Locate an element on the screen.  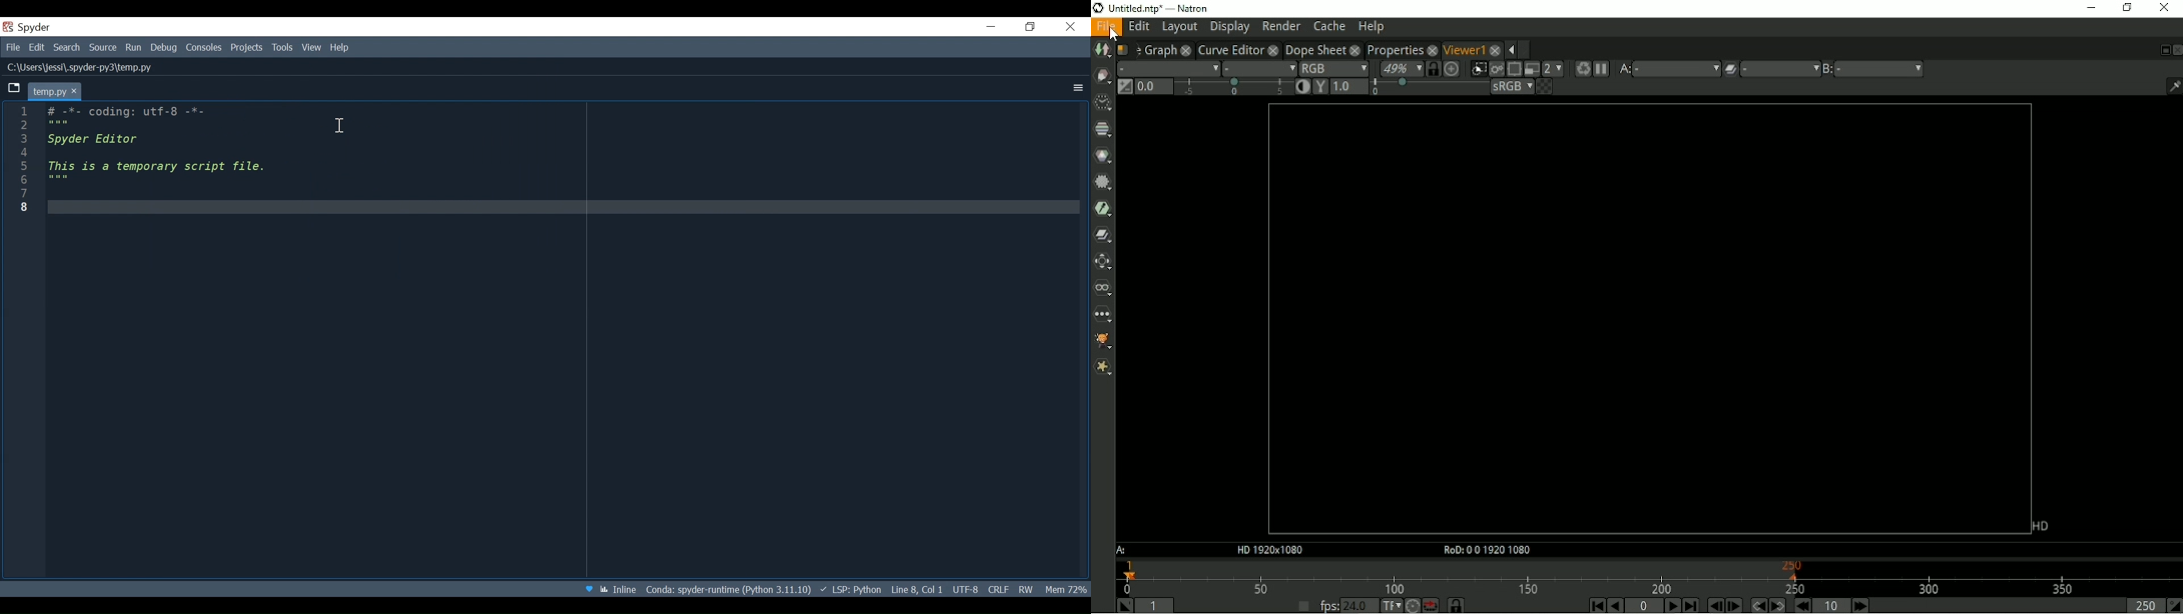
Viewer1 is located at coordinates (1463, 49).